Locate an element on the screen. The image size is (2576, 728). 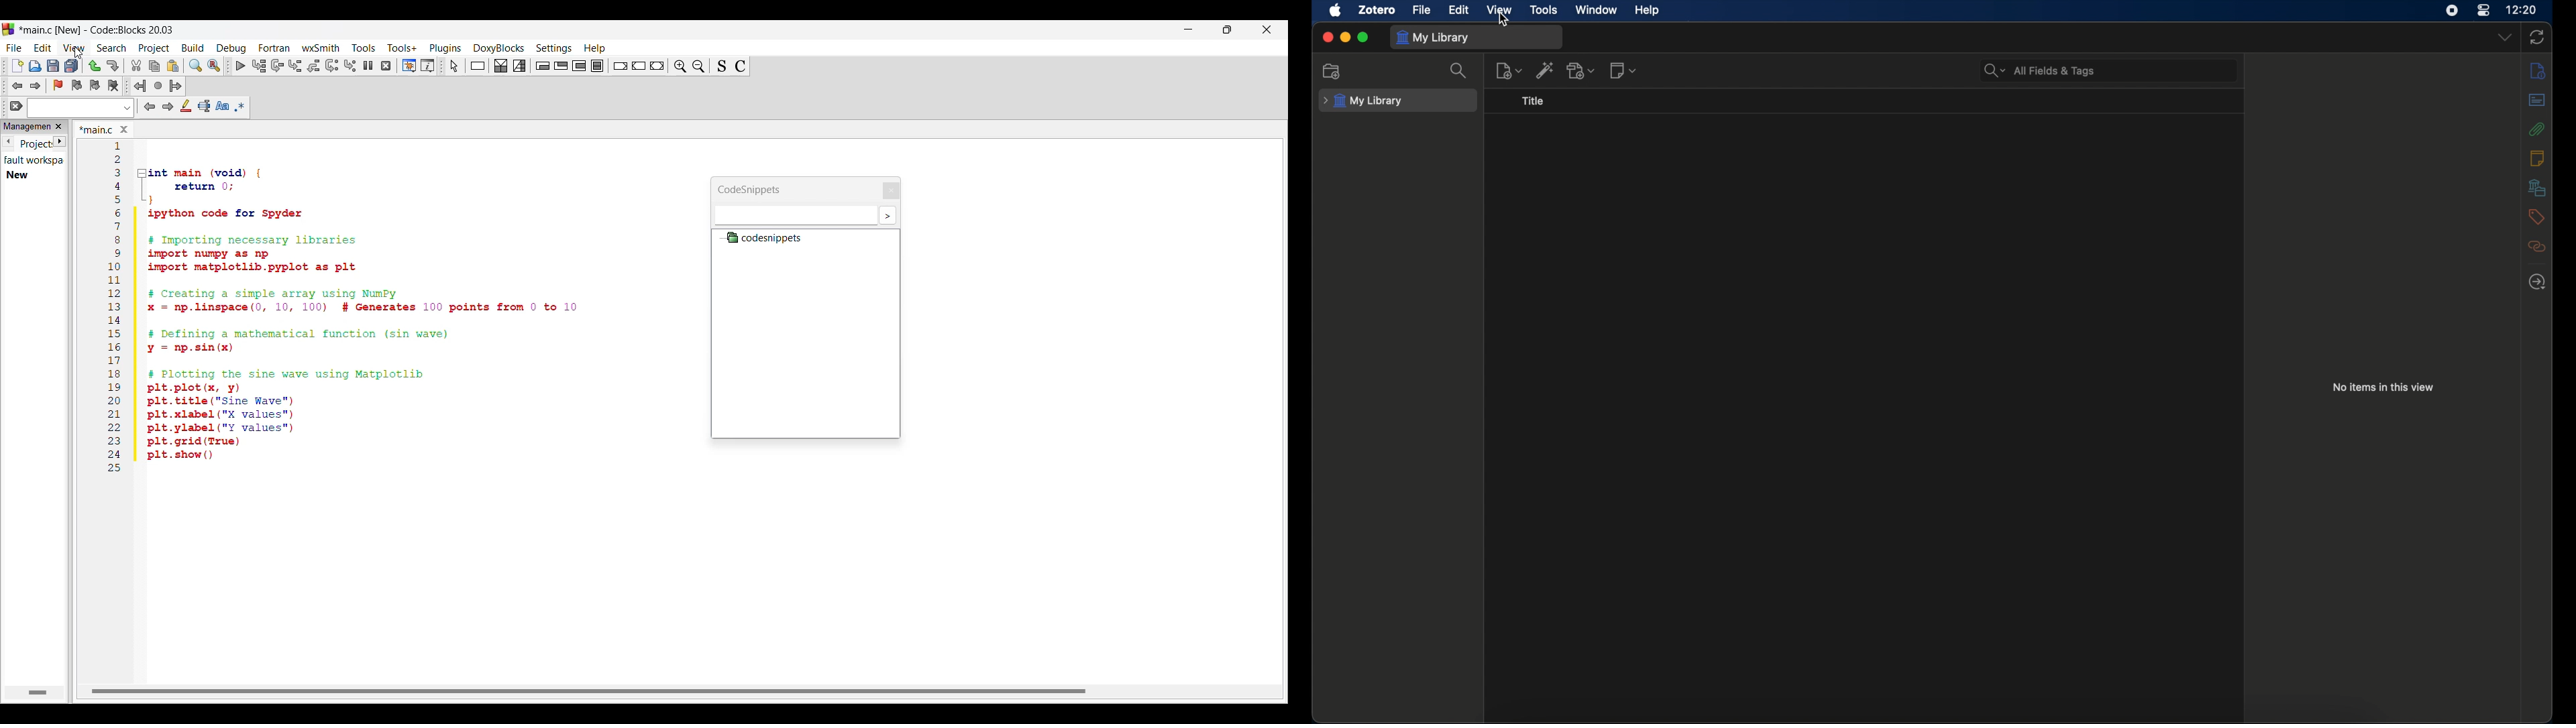
Clear bookmarks is located at coordinates (113, 86).